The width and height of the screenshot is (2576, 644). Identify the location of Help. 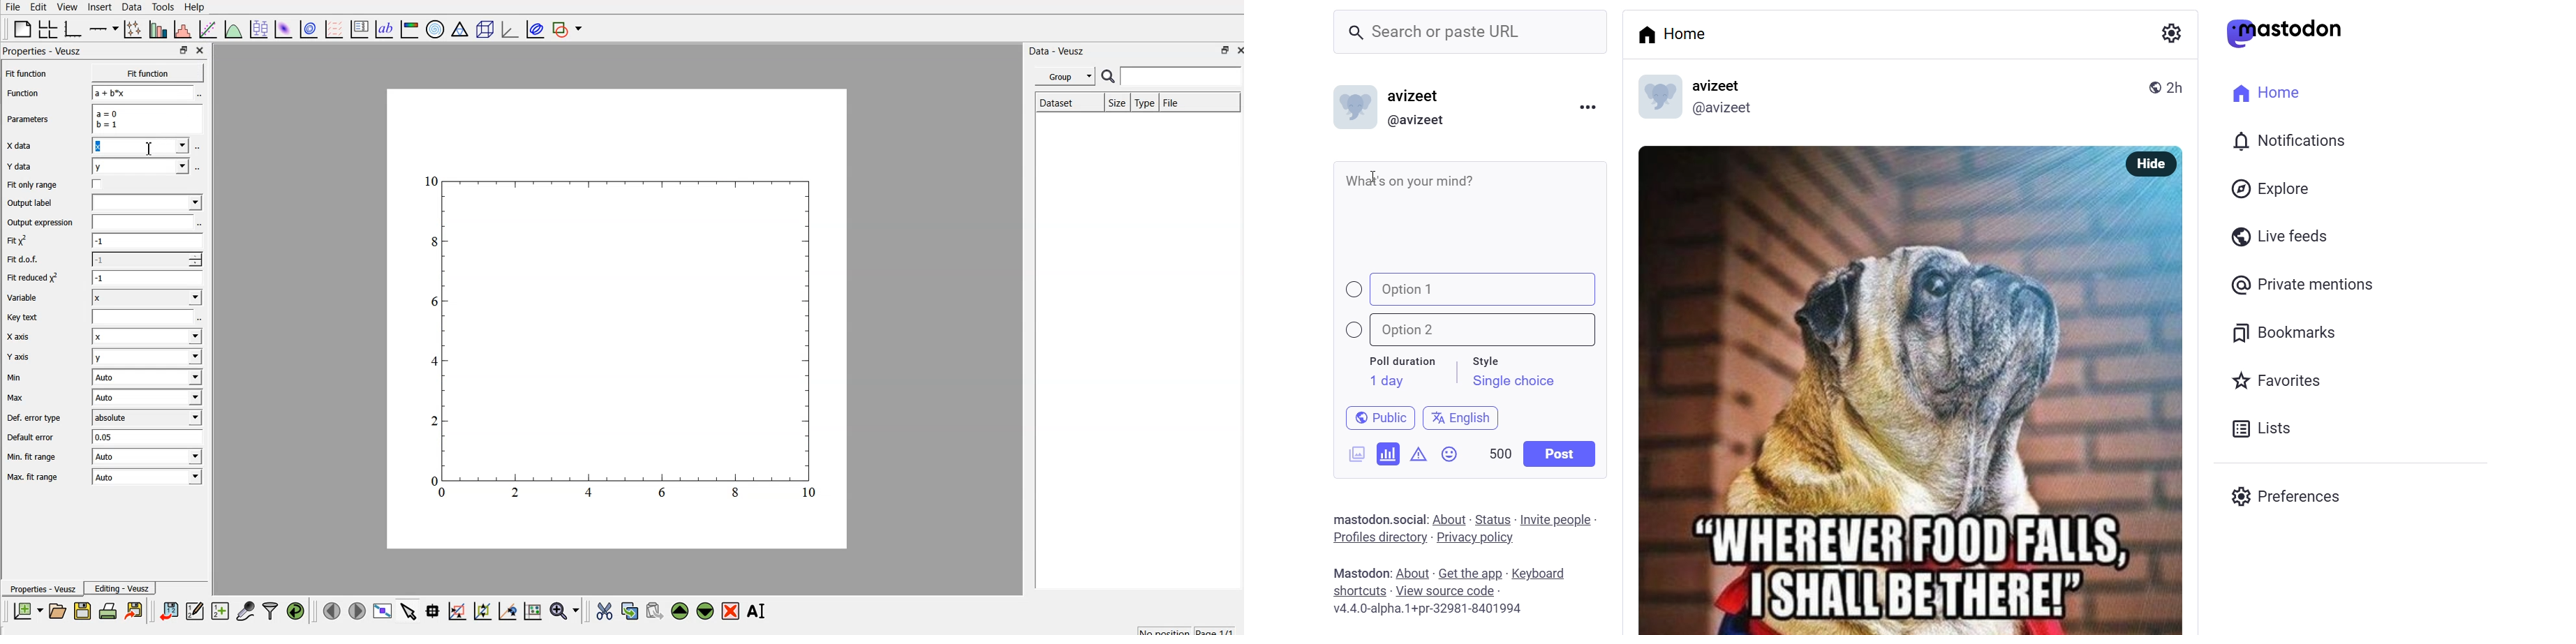
(195, 6).